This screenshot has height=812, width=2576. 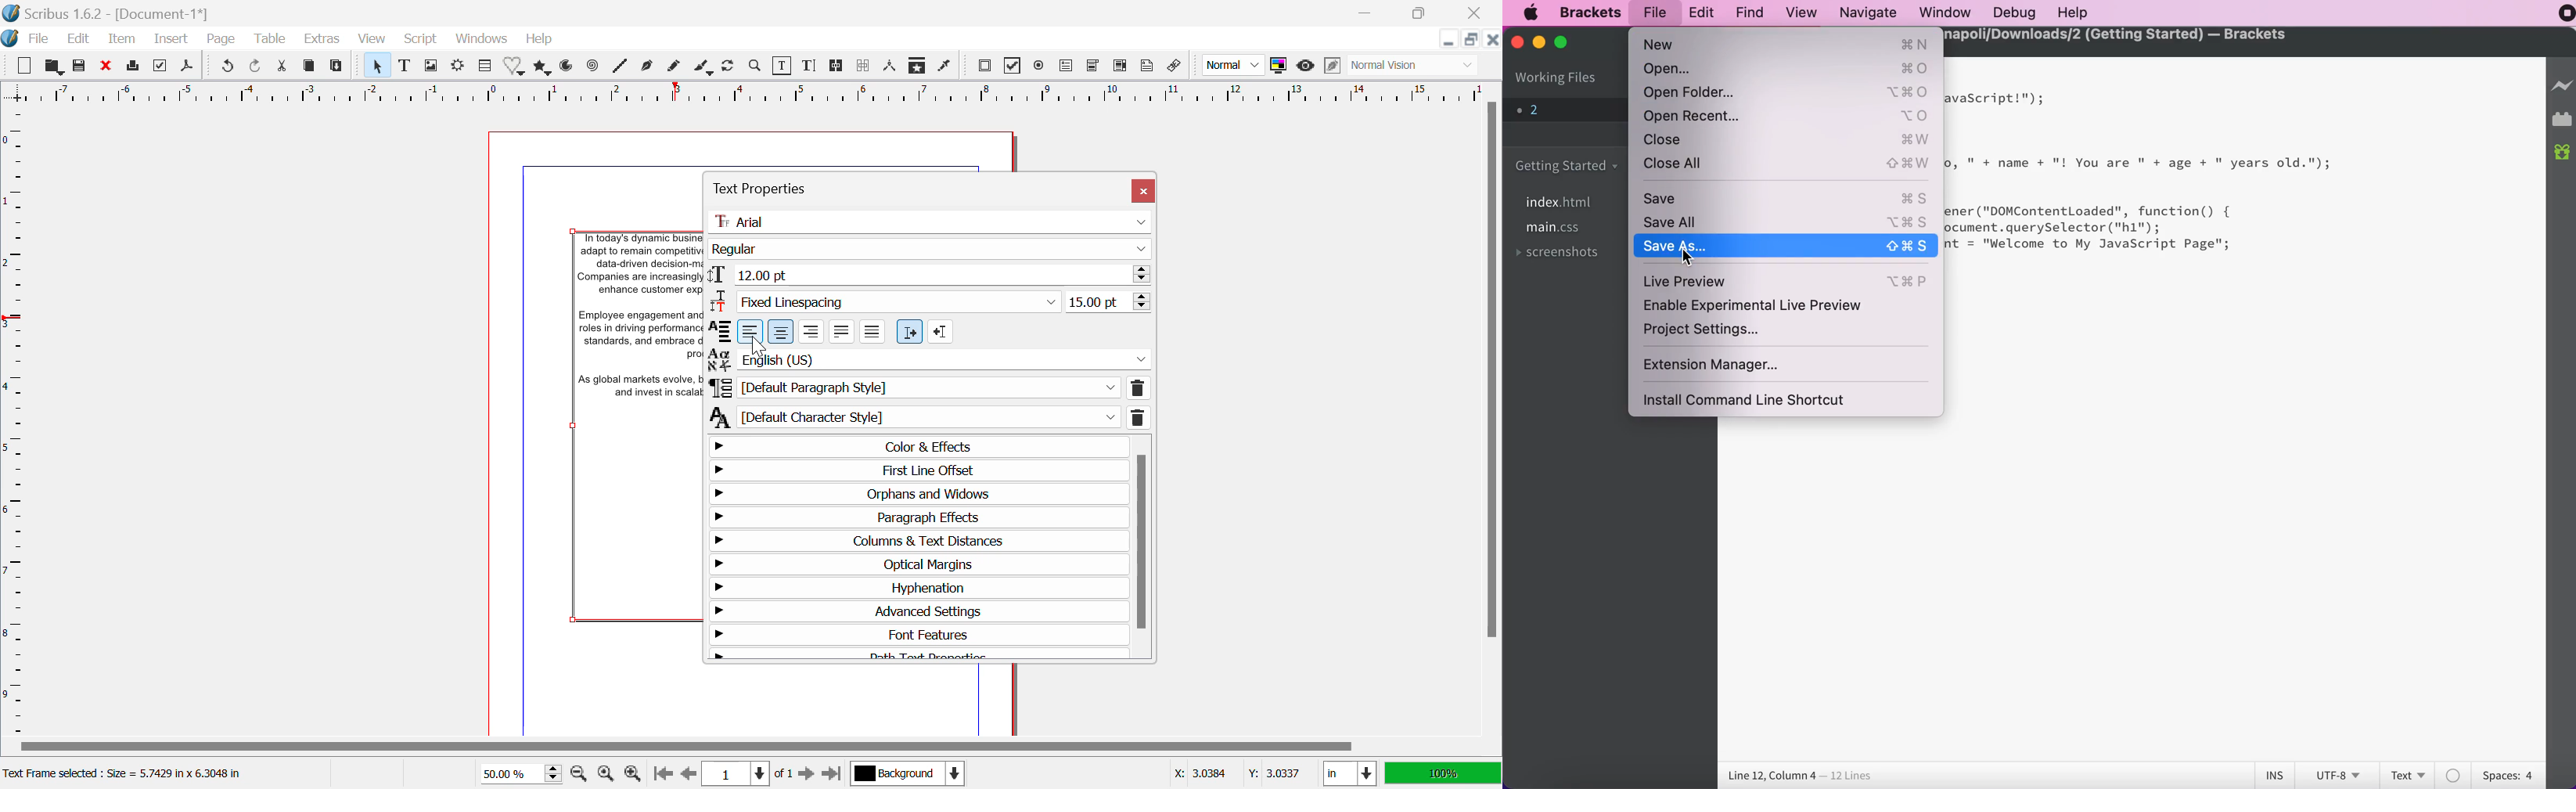 What do you see at coordinates (1787, 281) in the screenshot?
I see `live preview` at bounding box center [1787, 281].